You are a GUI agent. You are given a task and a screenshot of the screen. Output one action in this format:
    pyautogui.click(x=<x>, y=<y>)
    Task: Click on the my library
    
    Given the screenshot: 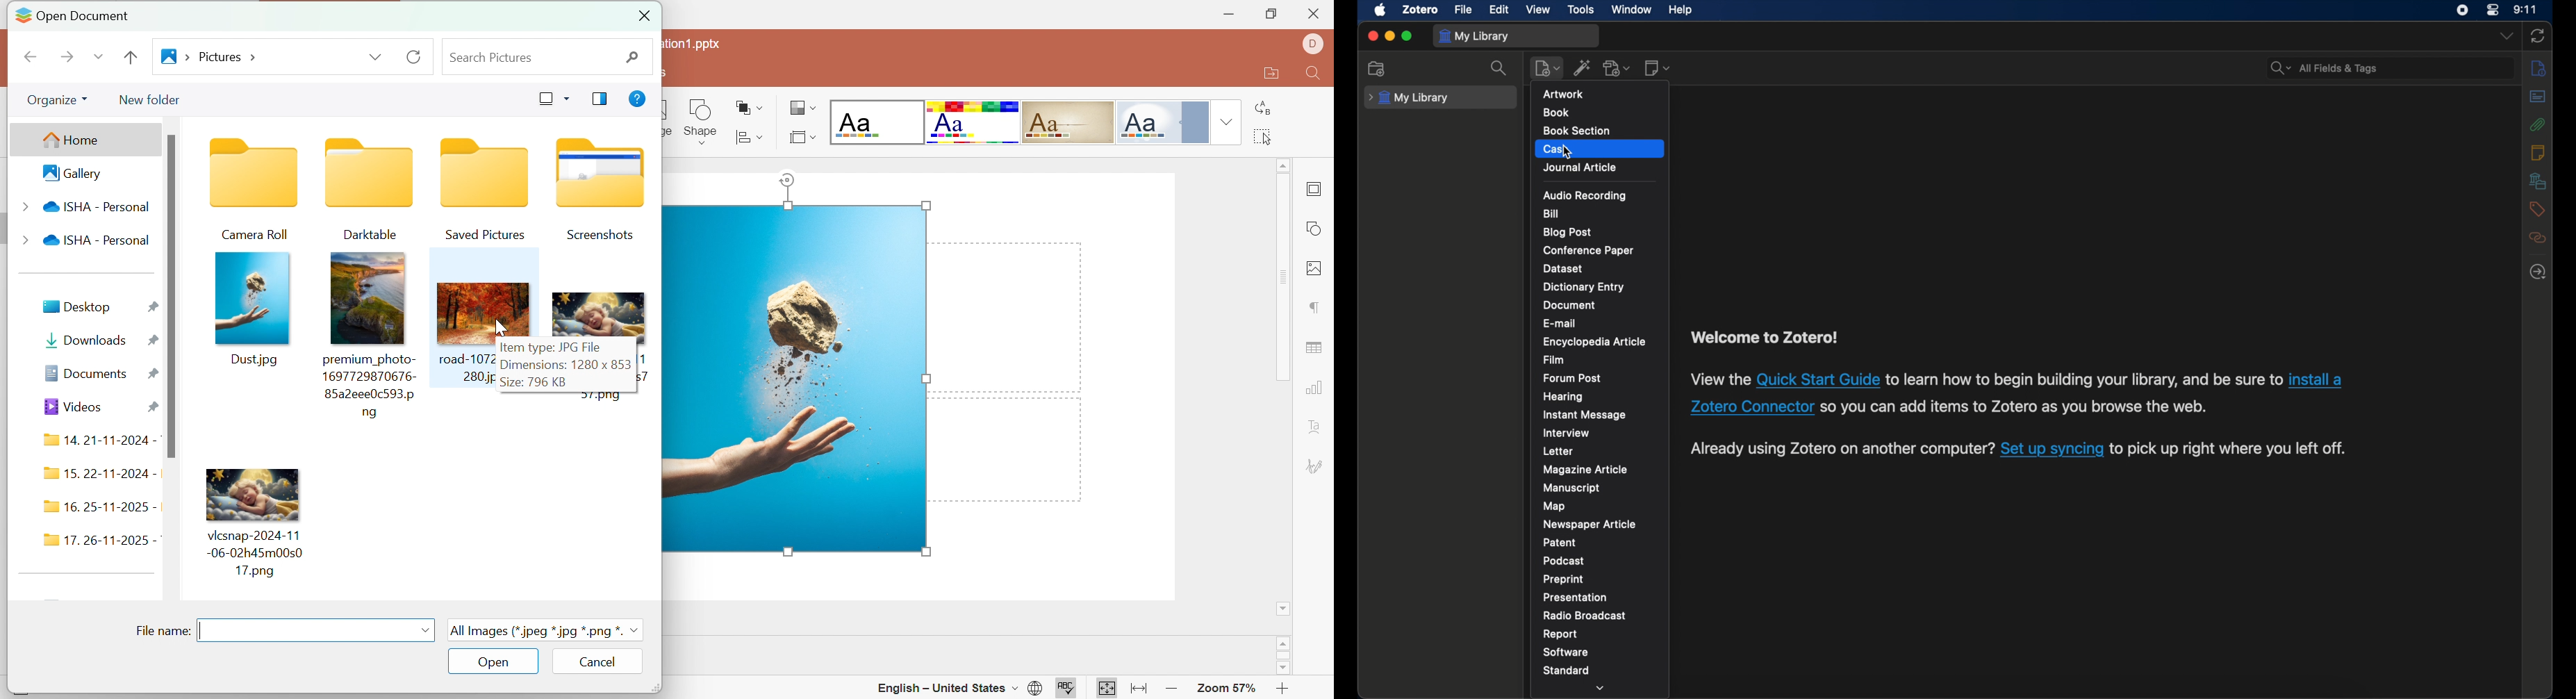 What is the action you would take?
    pyautogui.click(x=1411, y=98)
    